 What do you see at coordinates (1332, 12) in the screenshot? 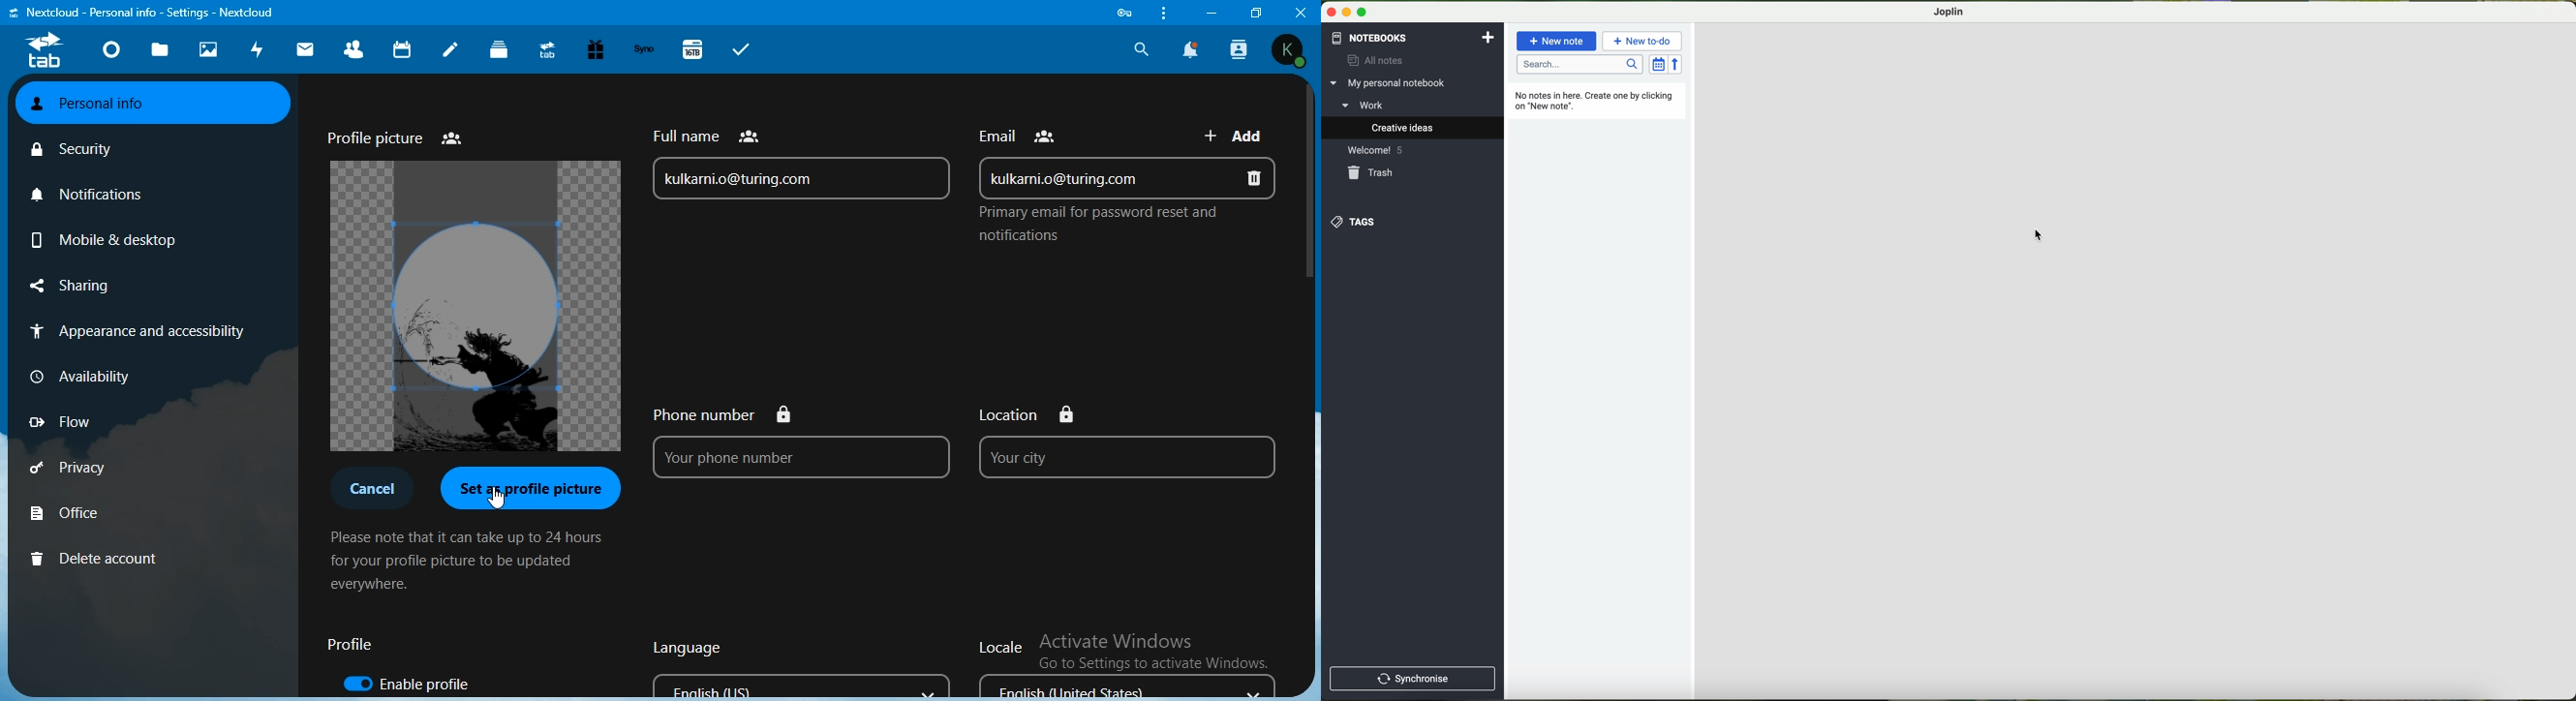
I see `close` at bounding box center [1332, 12].